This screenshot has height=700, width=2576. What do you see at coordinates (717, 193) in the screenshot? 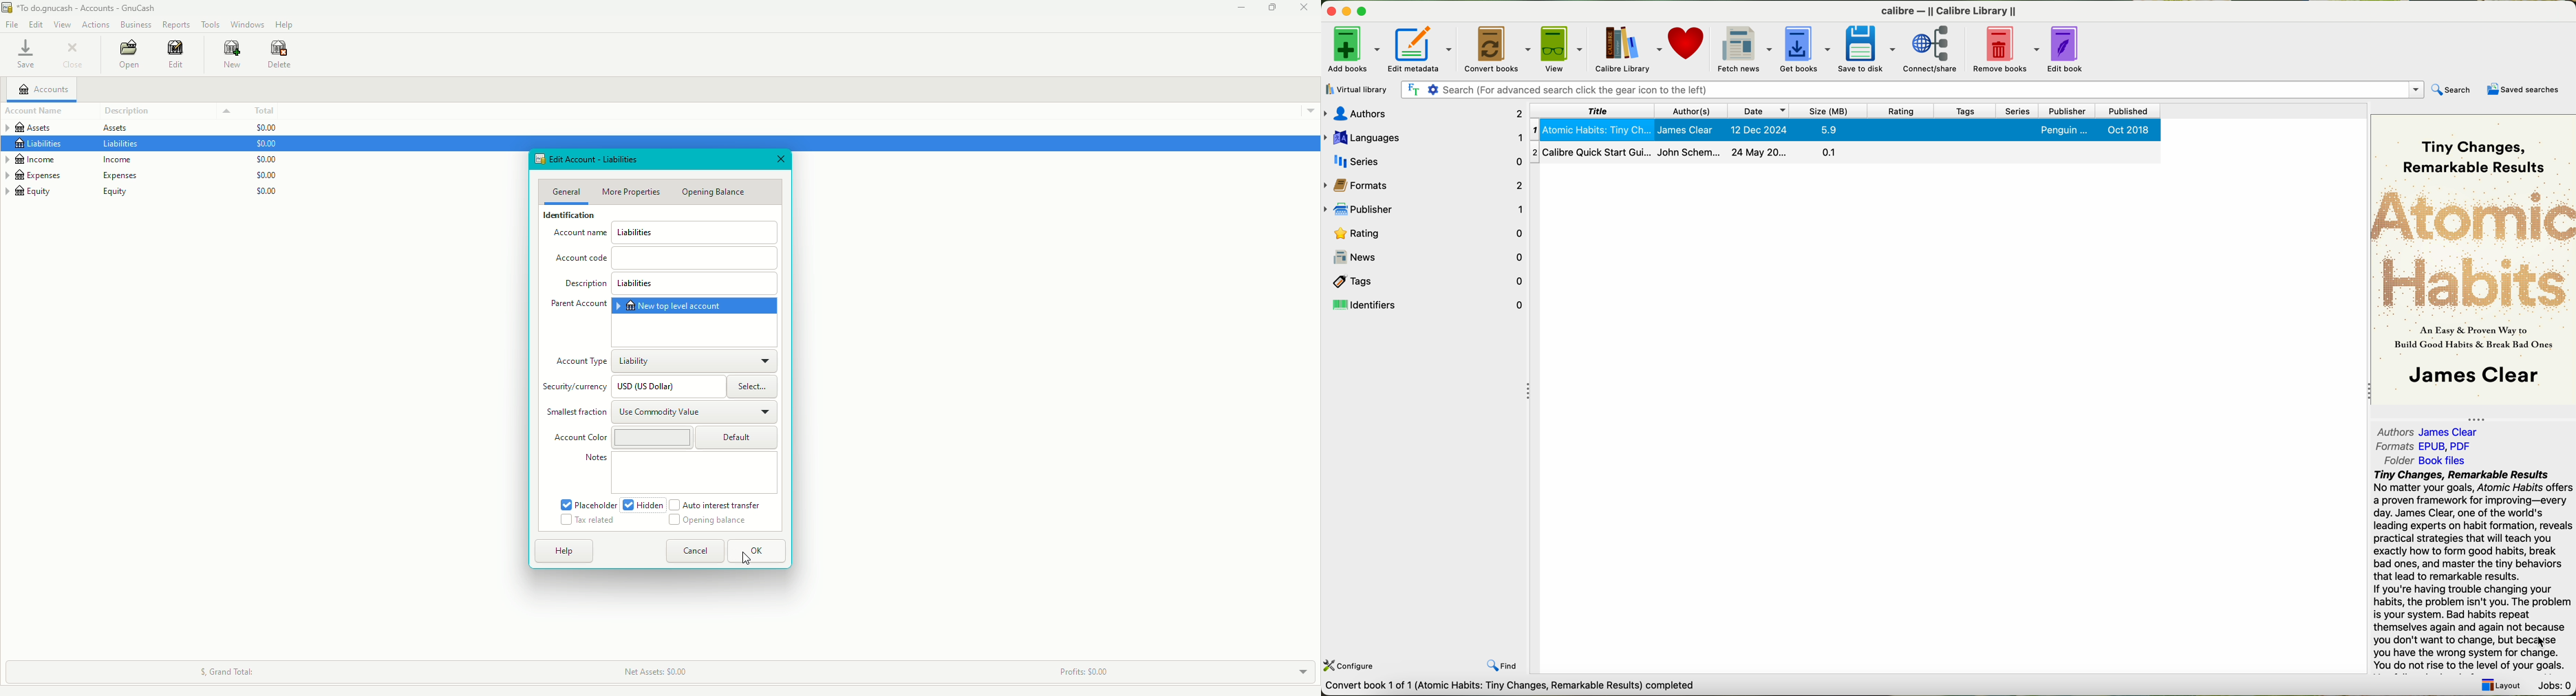
I see `Opening Balance` at bounding box center [717, 193].